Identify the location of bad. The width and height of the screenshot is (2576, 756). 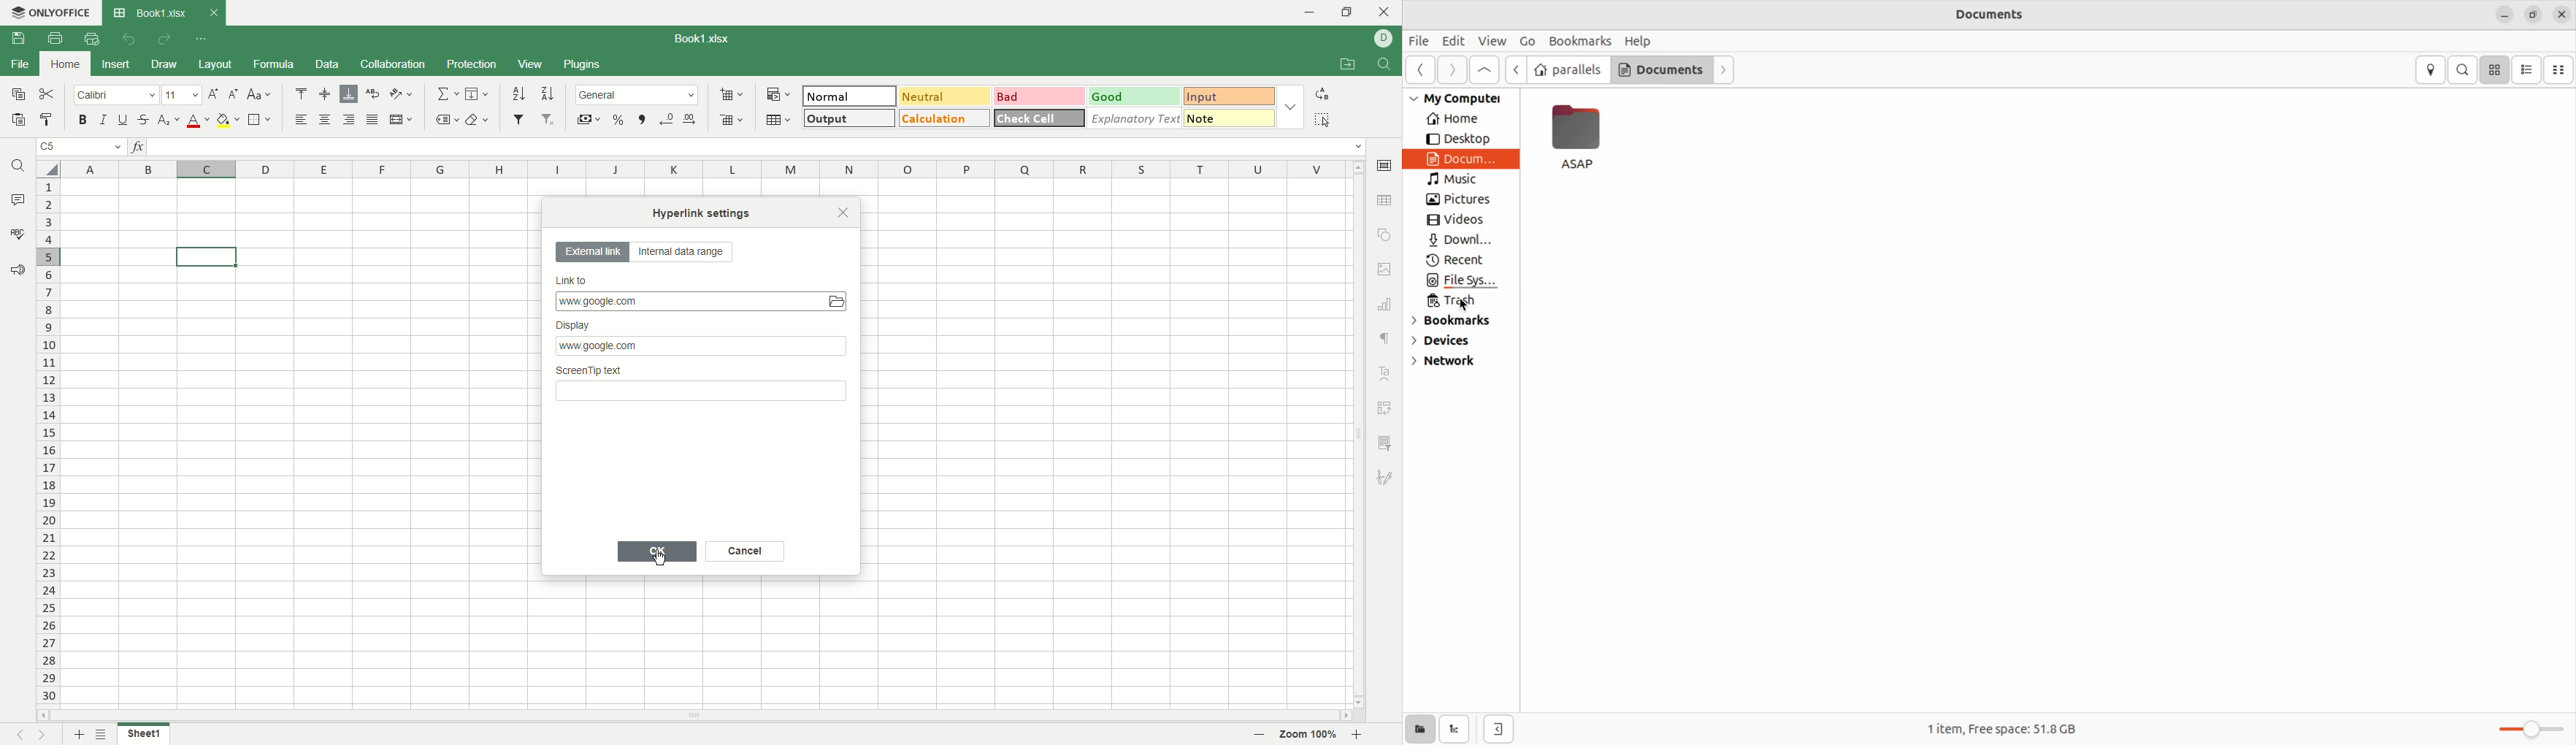
(1038, 96).